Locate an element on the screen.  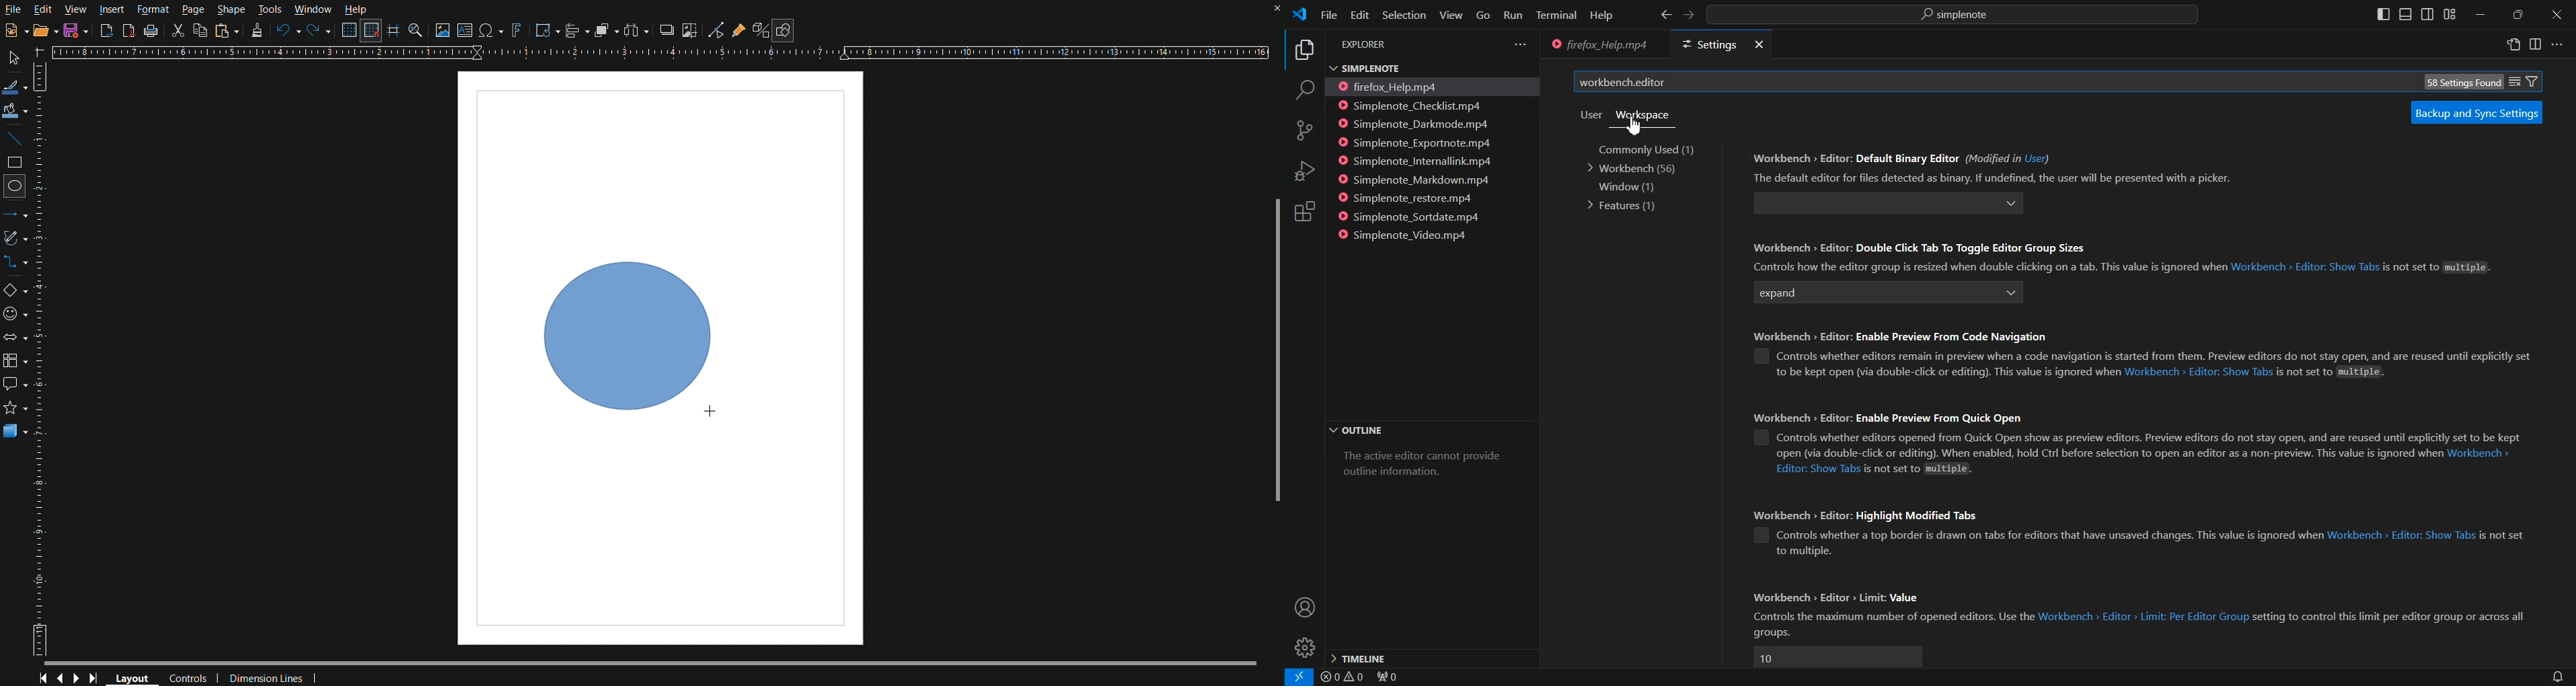
Help is located at coordinates (1601, 16).